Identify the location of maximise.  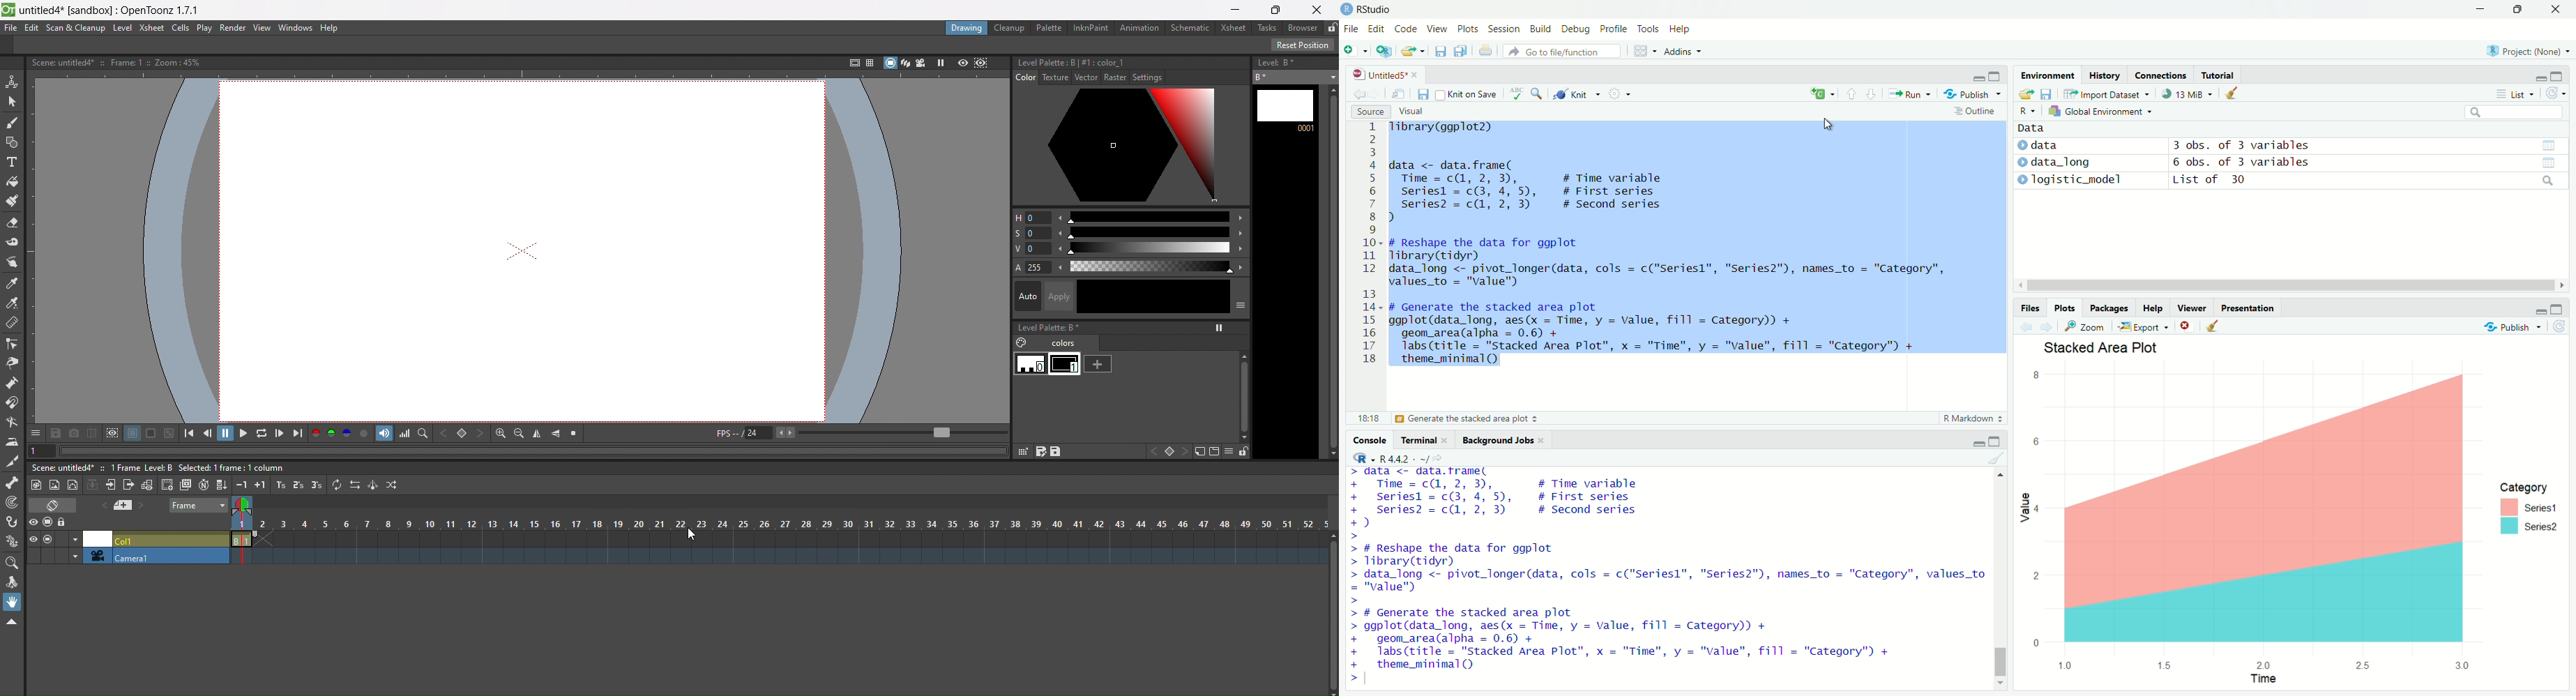
(1997, 74).